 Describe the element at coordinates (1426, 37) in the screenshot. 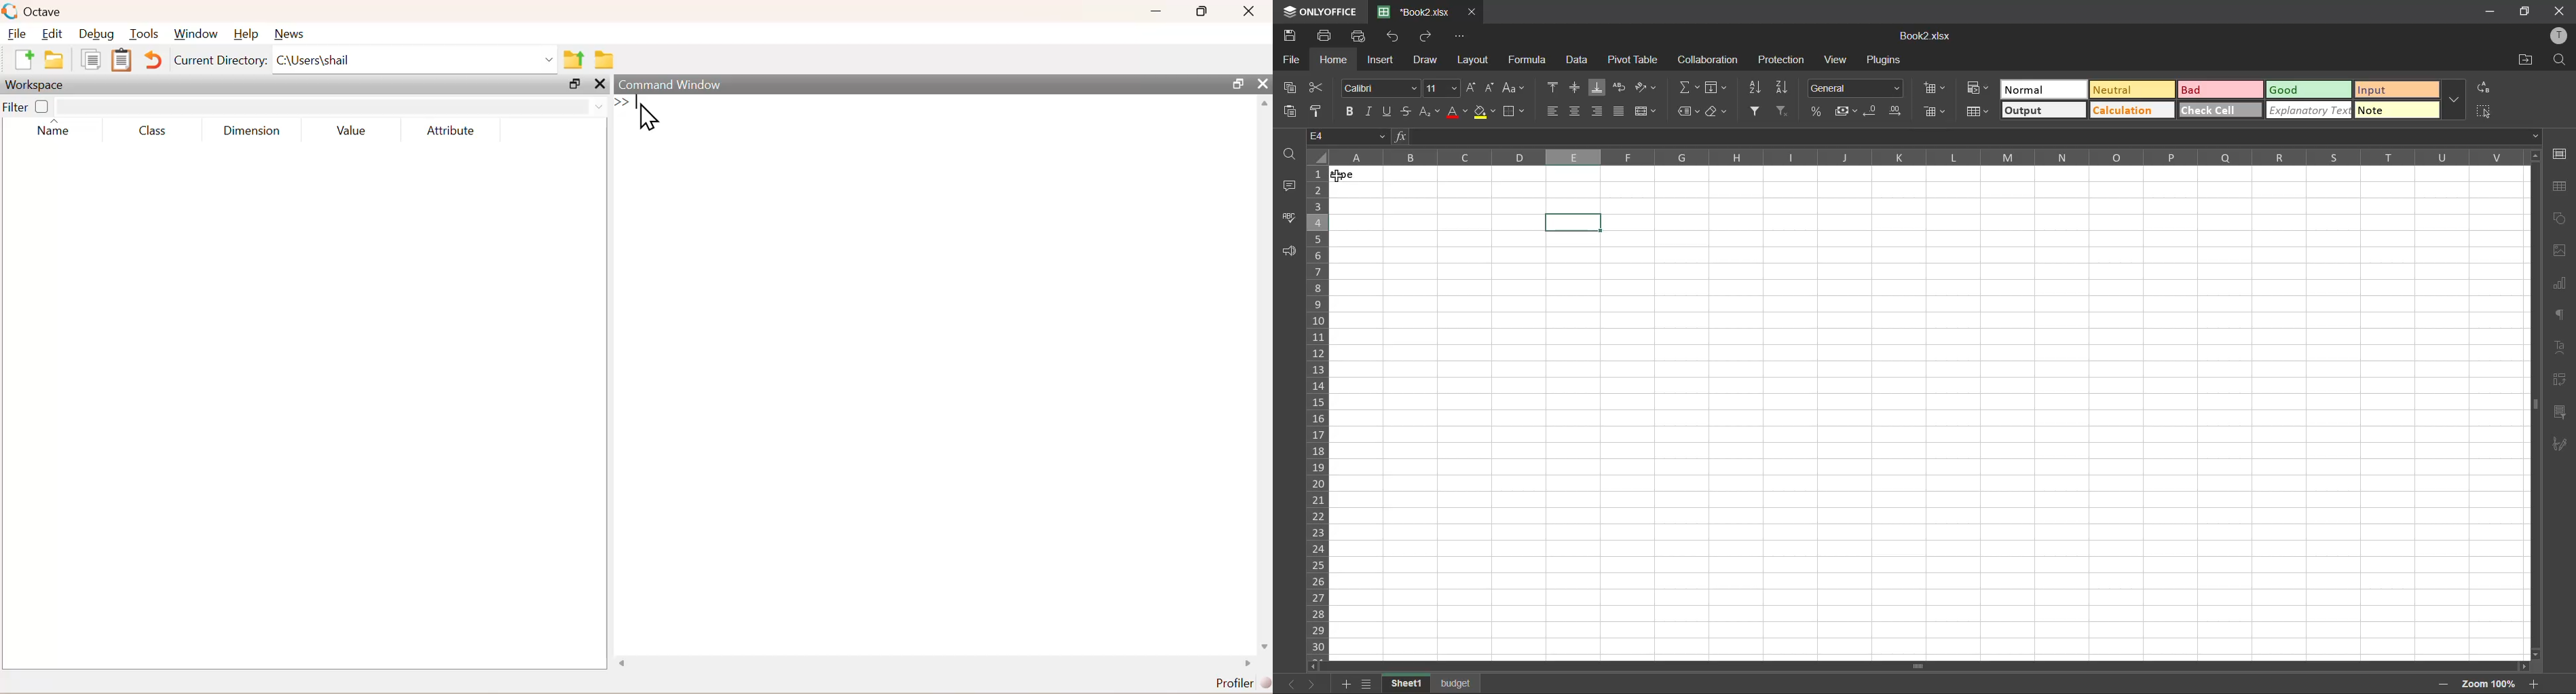

I see `redo` at that location.